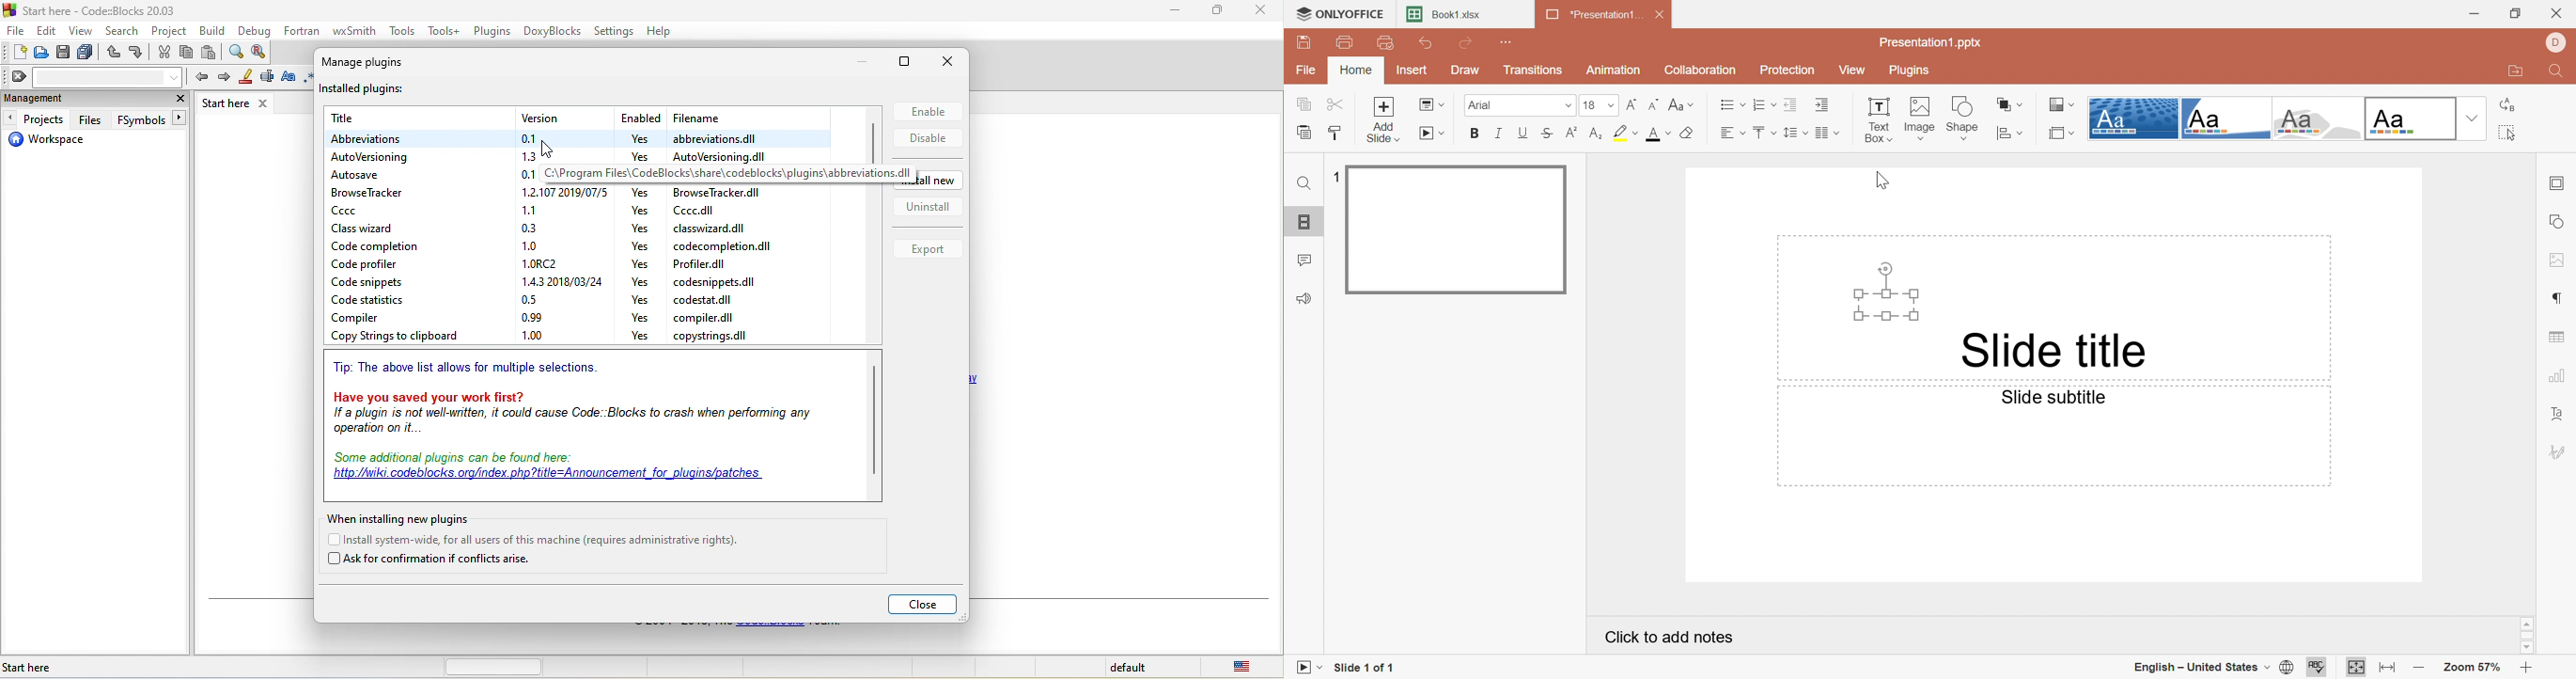  I want to click on version , so click(545, 263).